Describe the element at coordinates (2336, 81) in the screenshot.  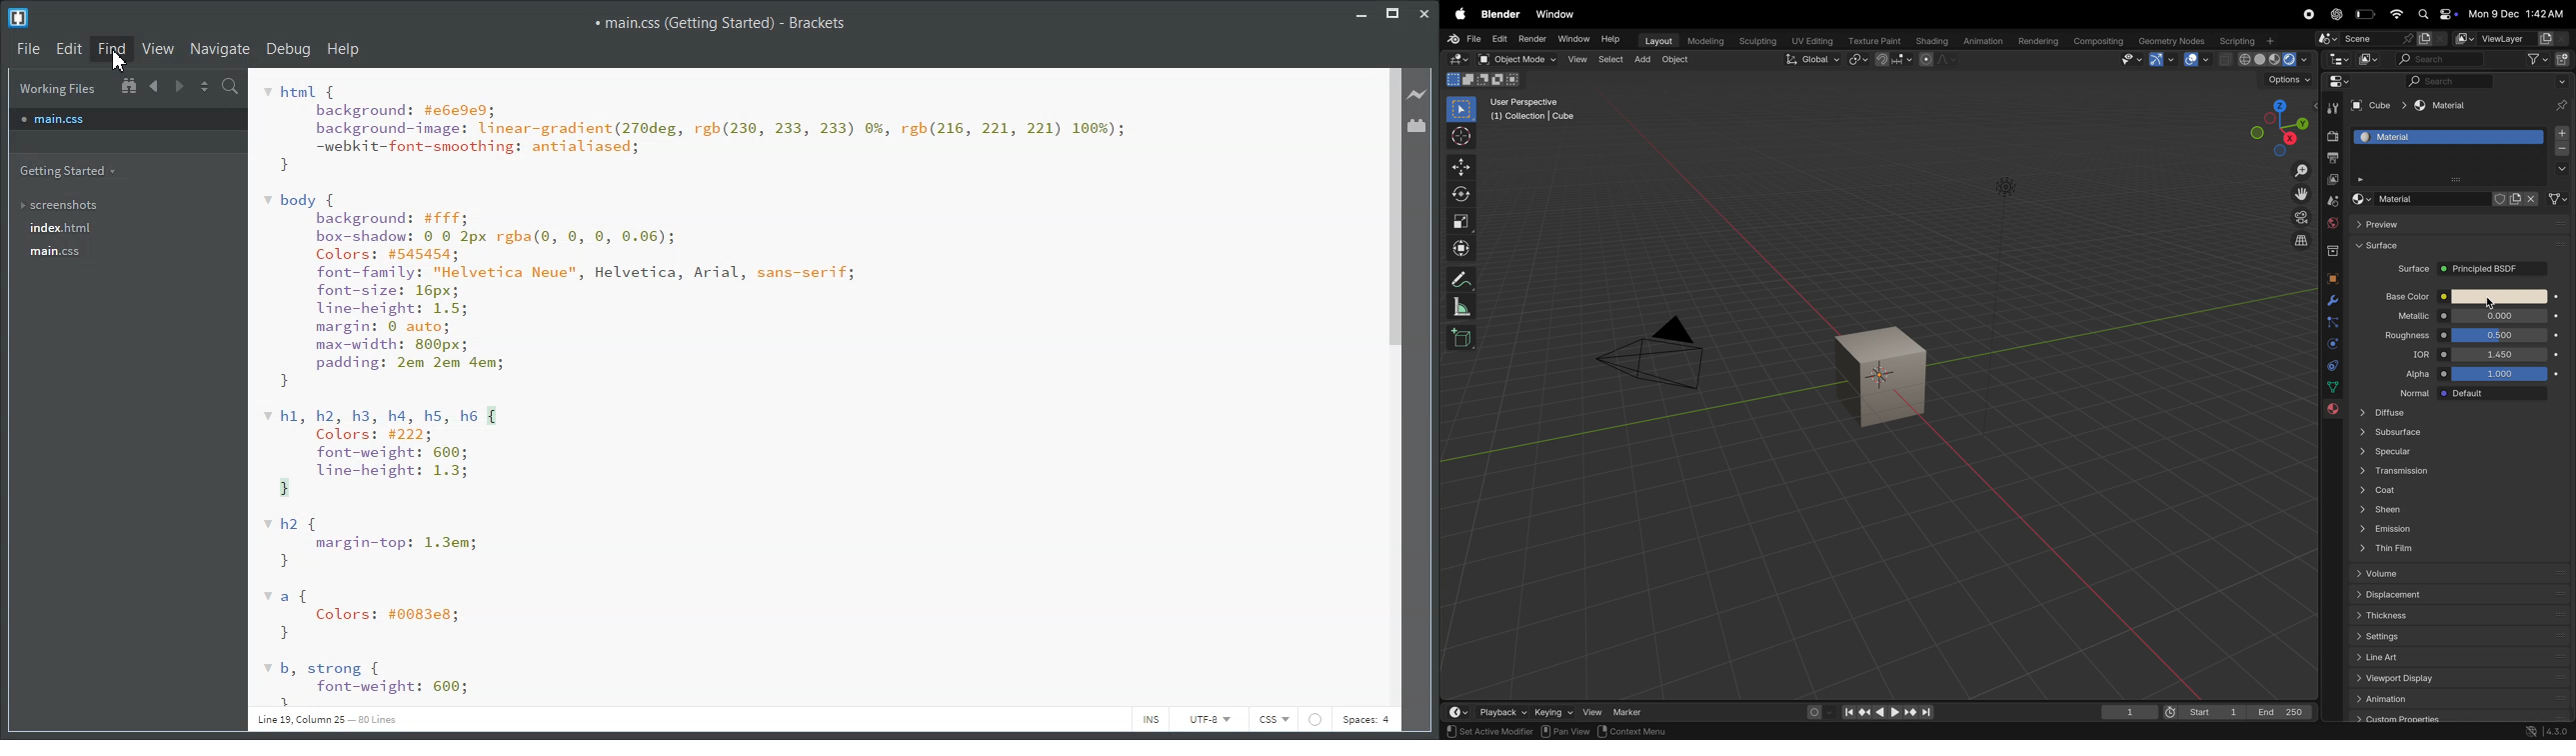
I see `editor type` at that location.